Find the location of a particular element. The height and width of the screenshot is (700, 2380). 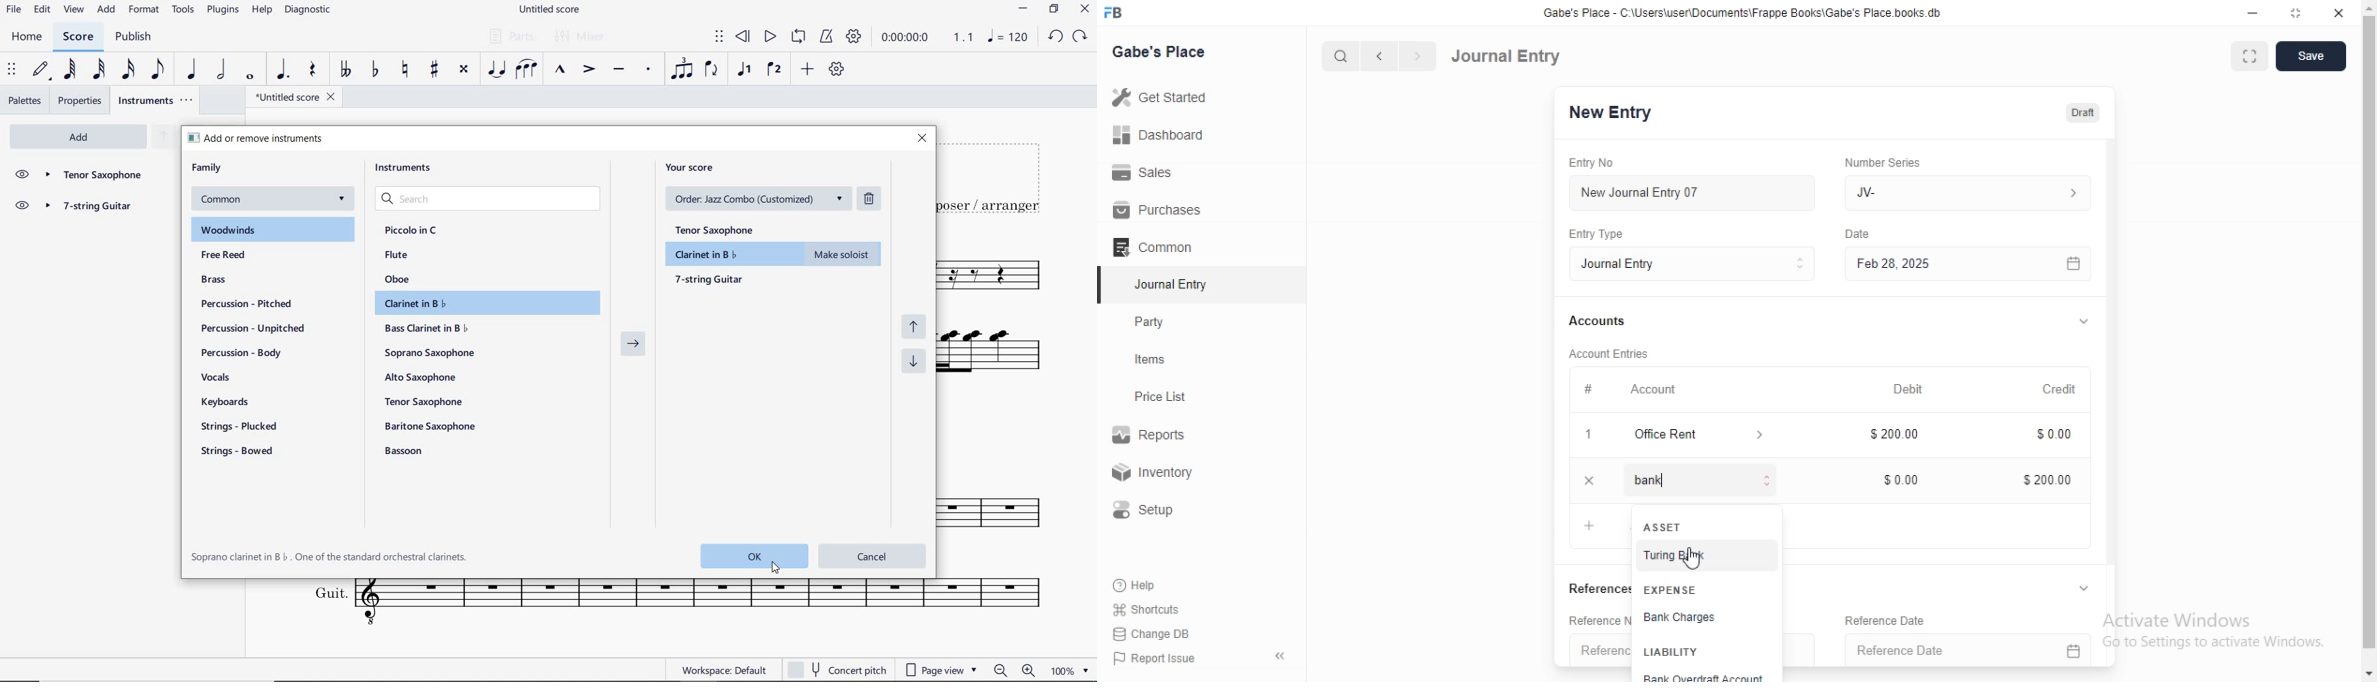

‘Report Issue is located at coordinates (1152, 658).